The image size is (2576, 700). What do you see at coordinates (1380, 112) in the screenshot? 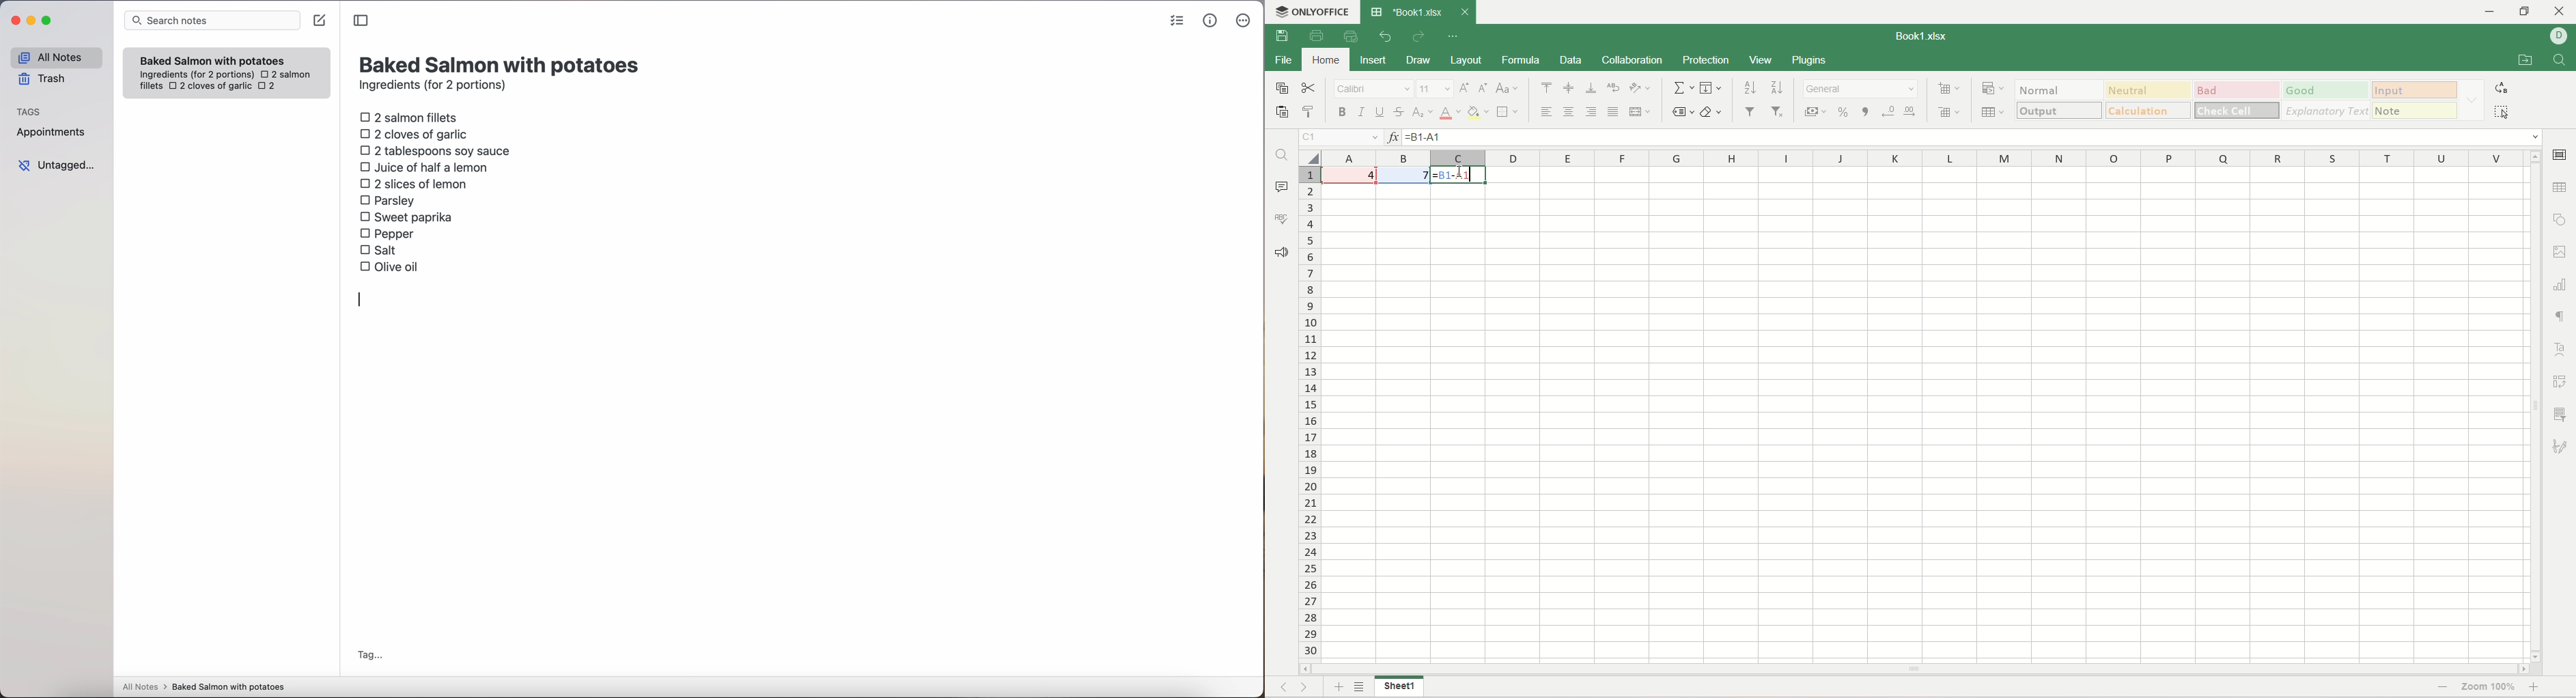
I see `underline` at bounding box center [1380, 112].